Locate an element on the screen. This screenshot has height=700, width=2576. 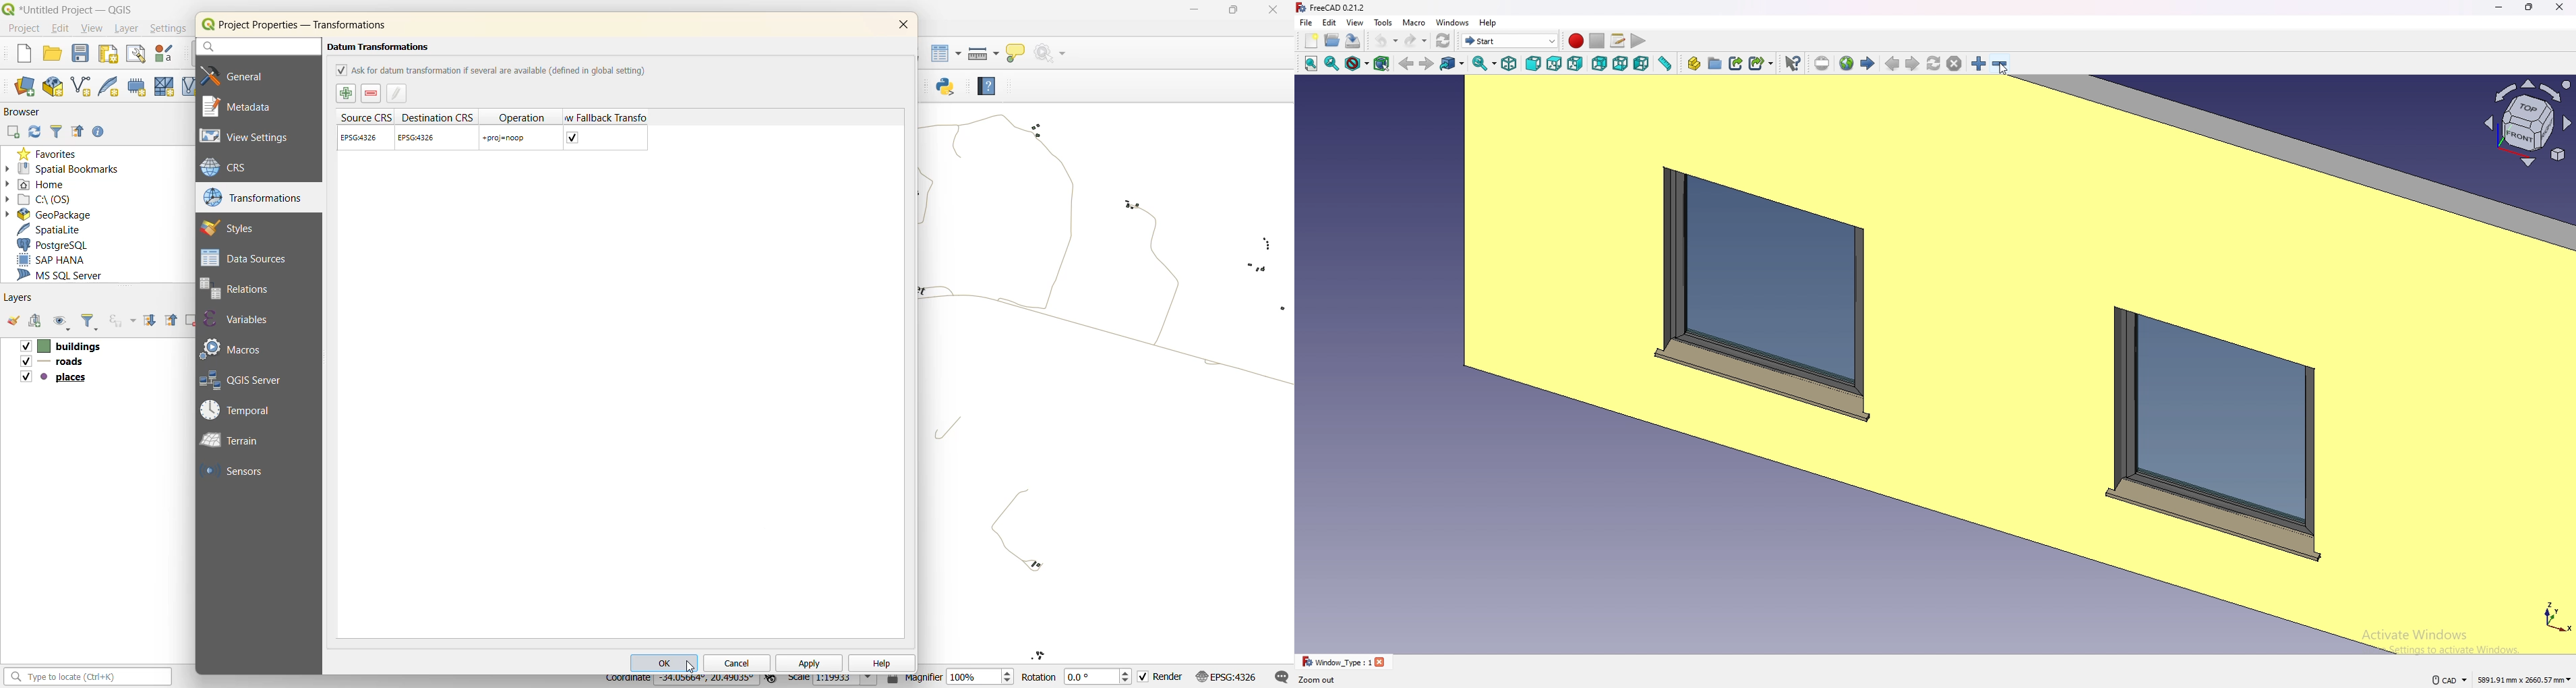
create part is located at coordinates (1694, 63).